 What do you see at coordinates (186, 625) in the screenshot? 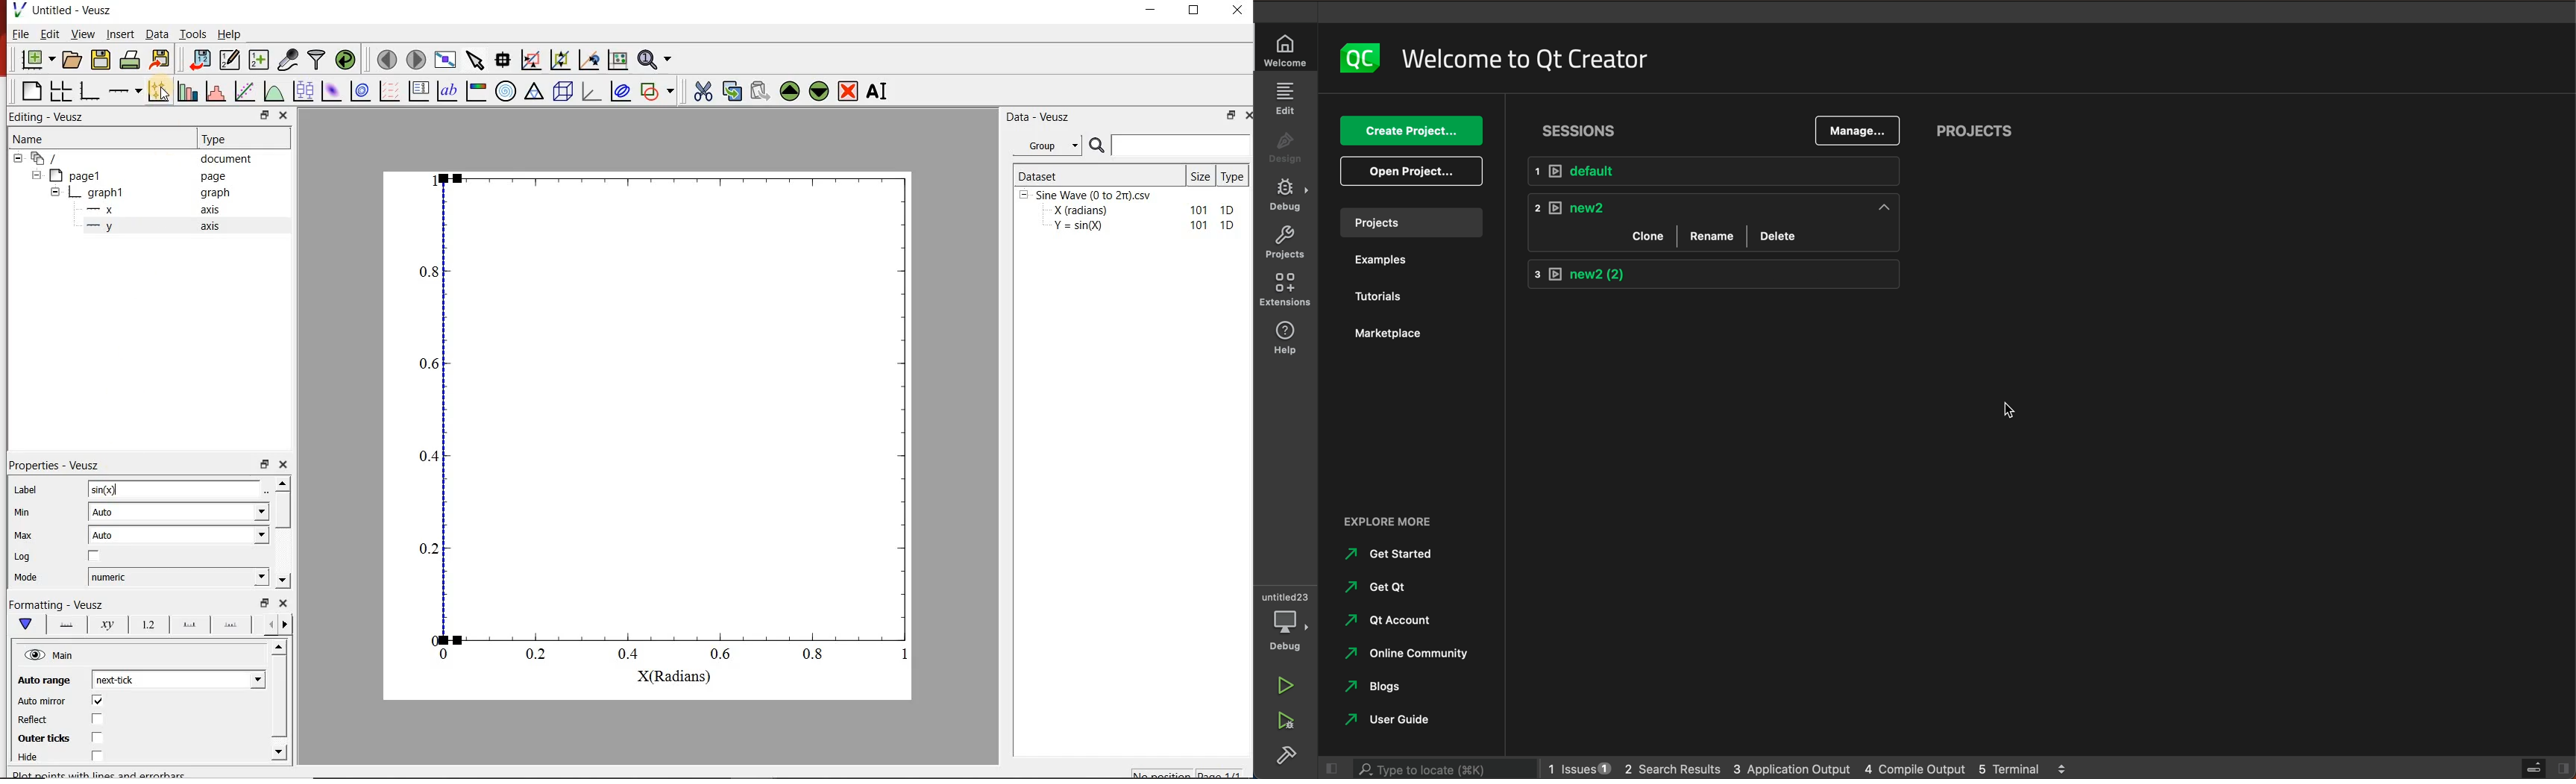
I see `options` at bounding box center [186, 625].